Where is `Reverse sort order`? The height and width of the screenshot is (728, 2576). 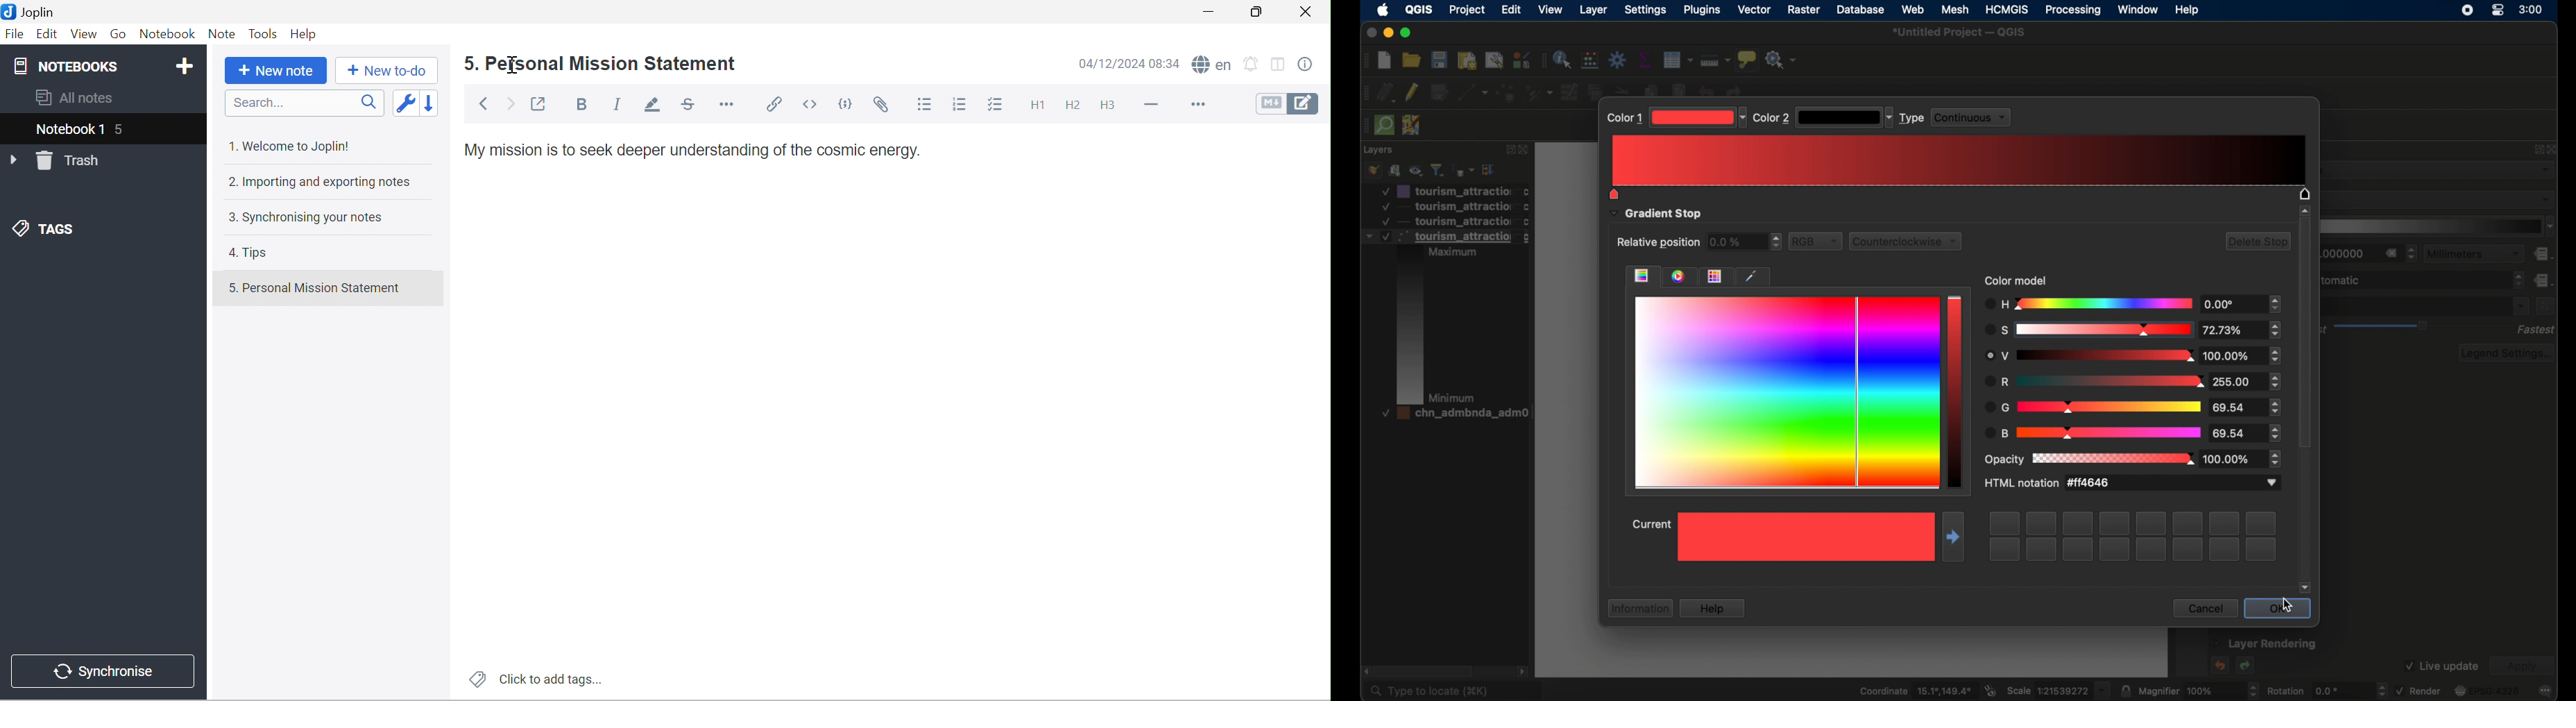 Reverse sort order is located at coordinates (429, 105).